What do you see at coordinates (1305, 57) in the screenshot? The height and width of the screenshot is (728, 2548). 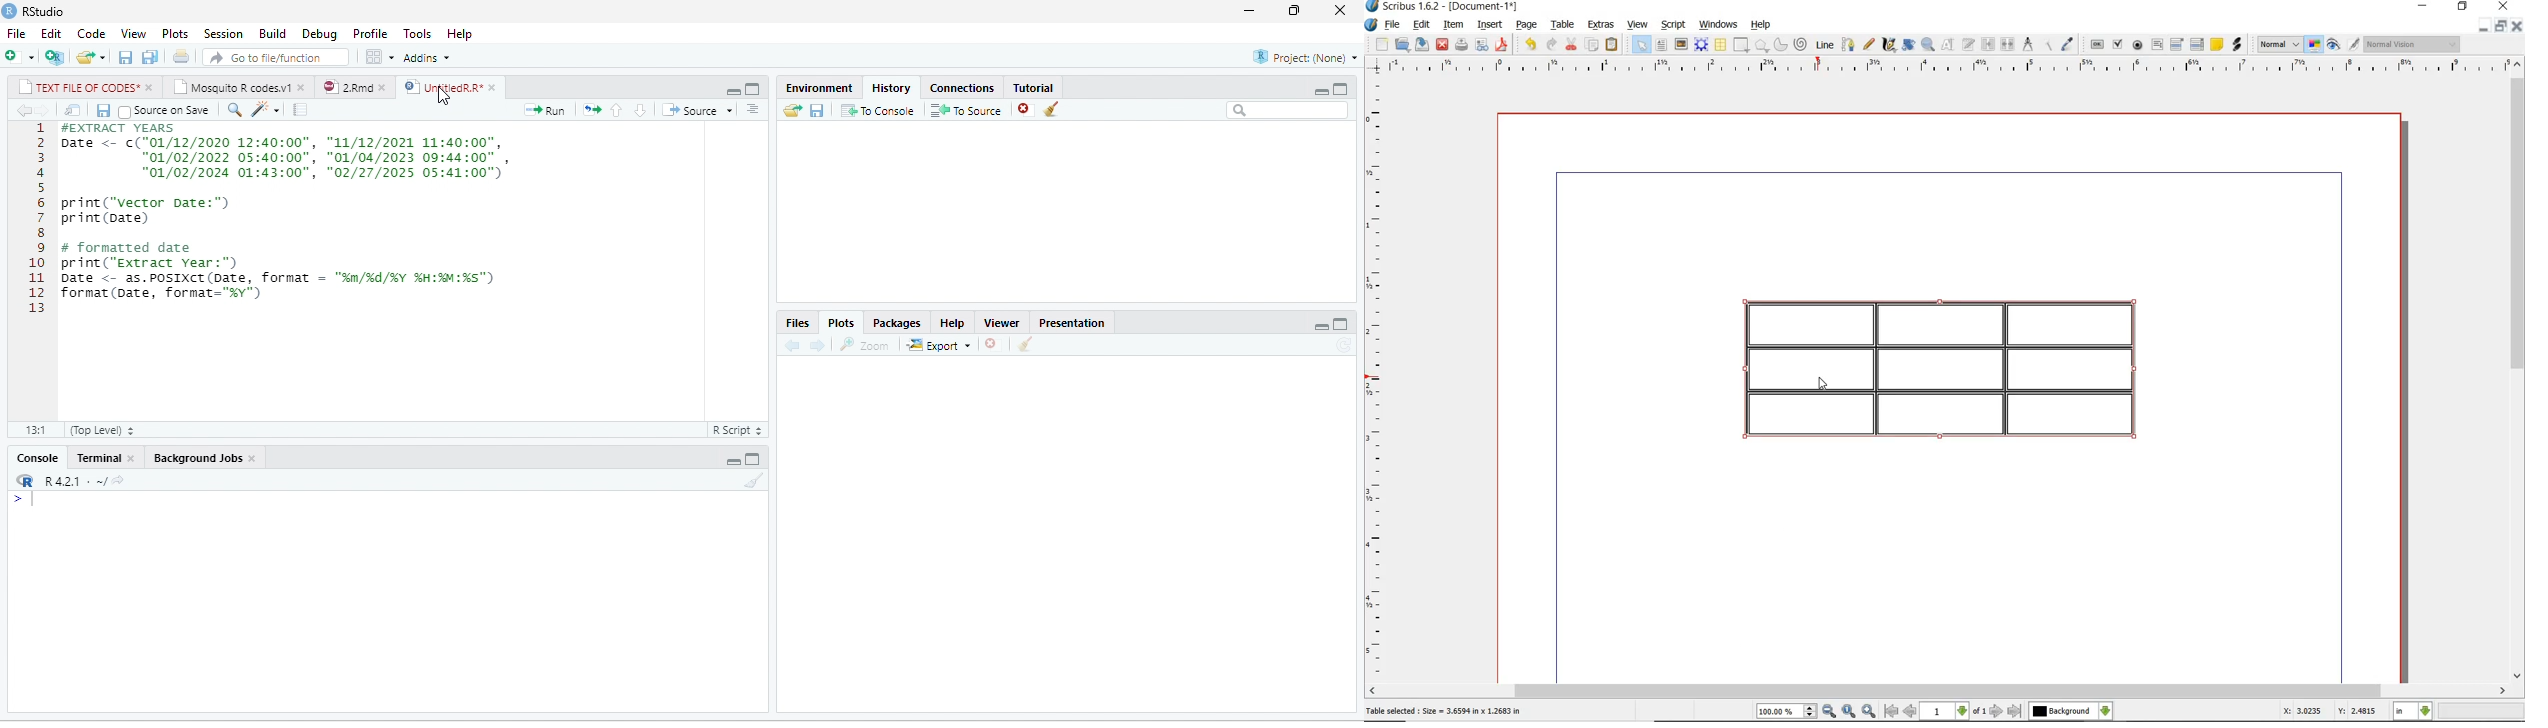 I see `Project(None)` at bounding box center [1305, 57].